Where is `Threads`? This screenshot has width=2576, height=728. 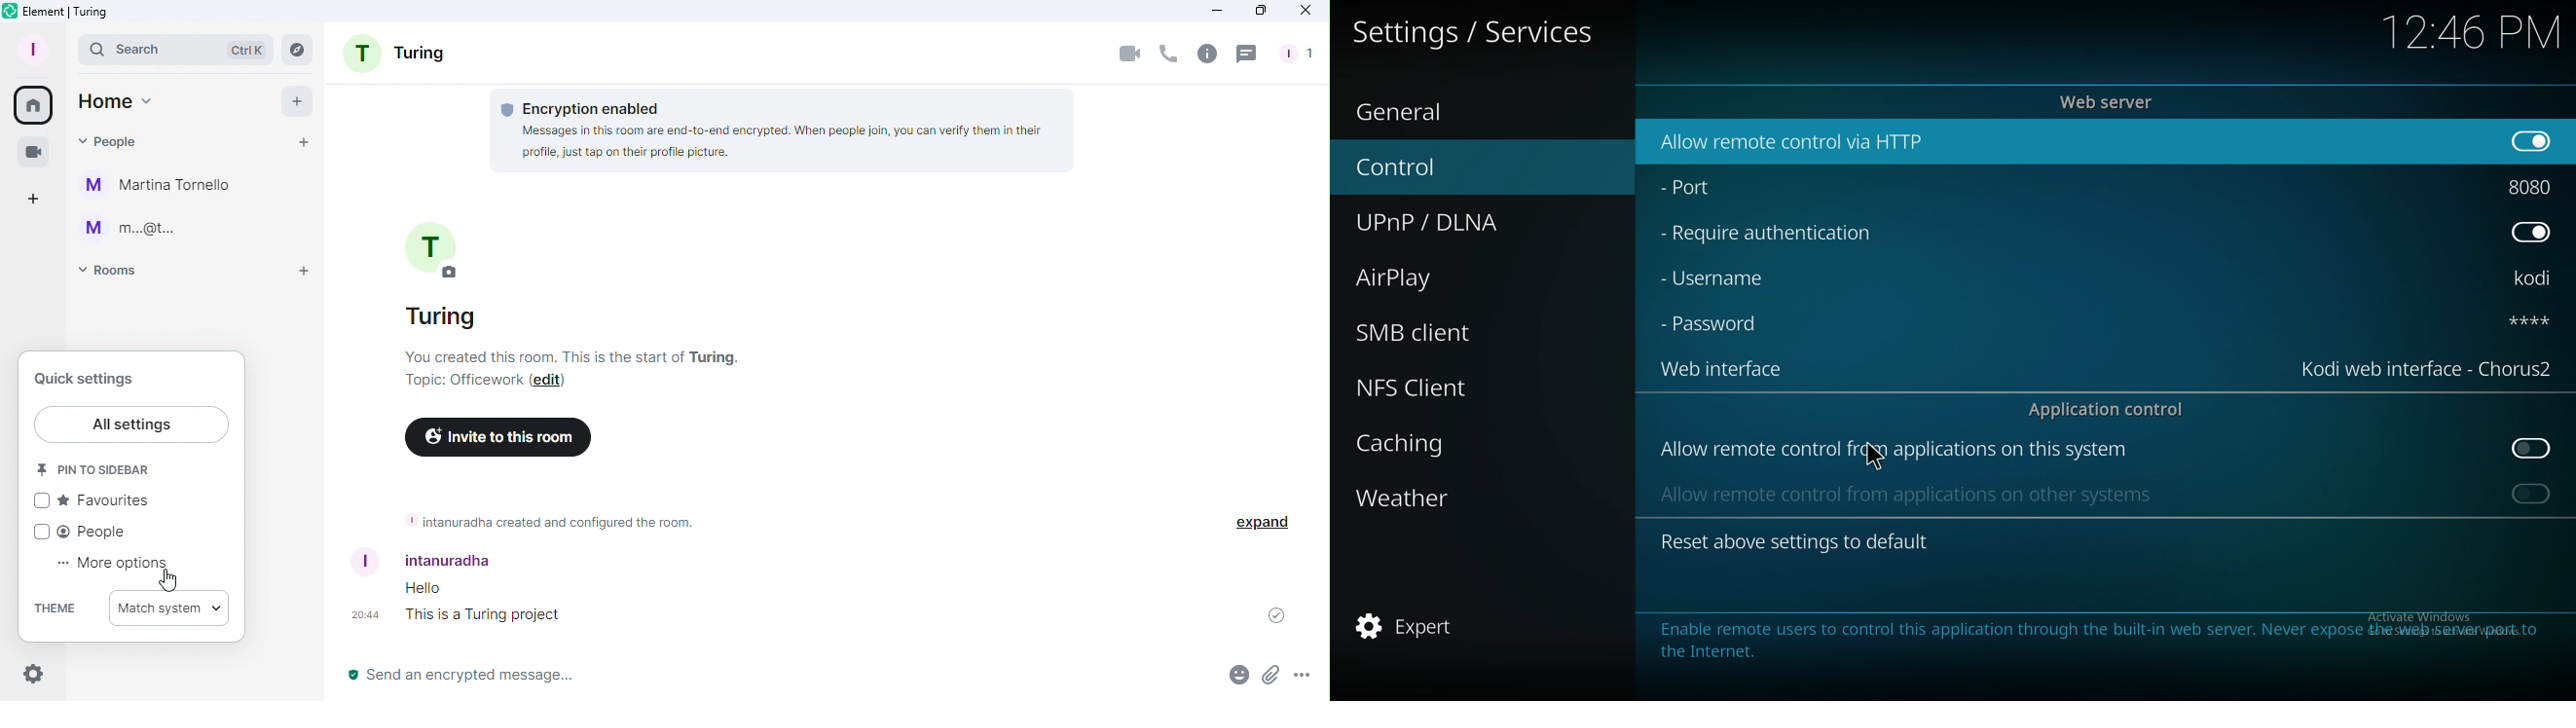
Threads is located at coordinates (1247, 54).